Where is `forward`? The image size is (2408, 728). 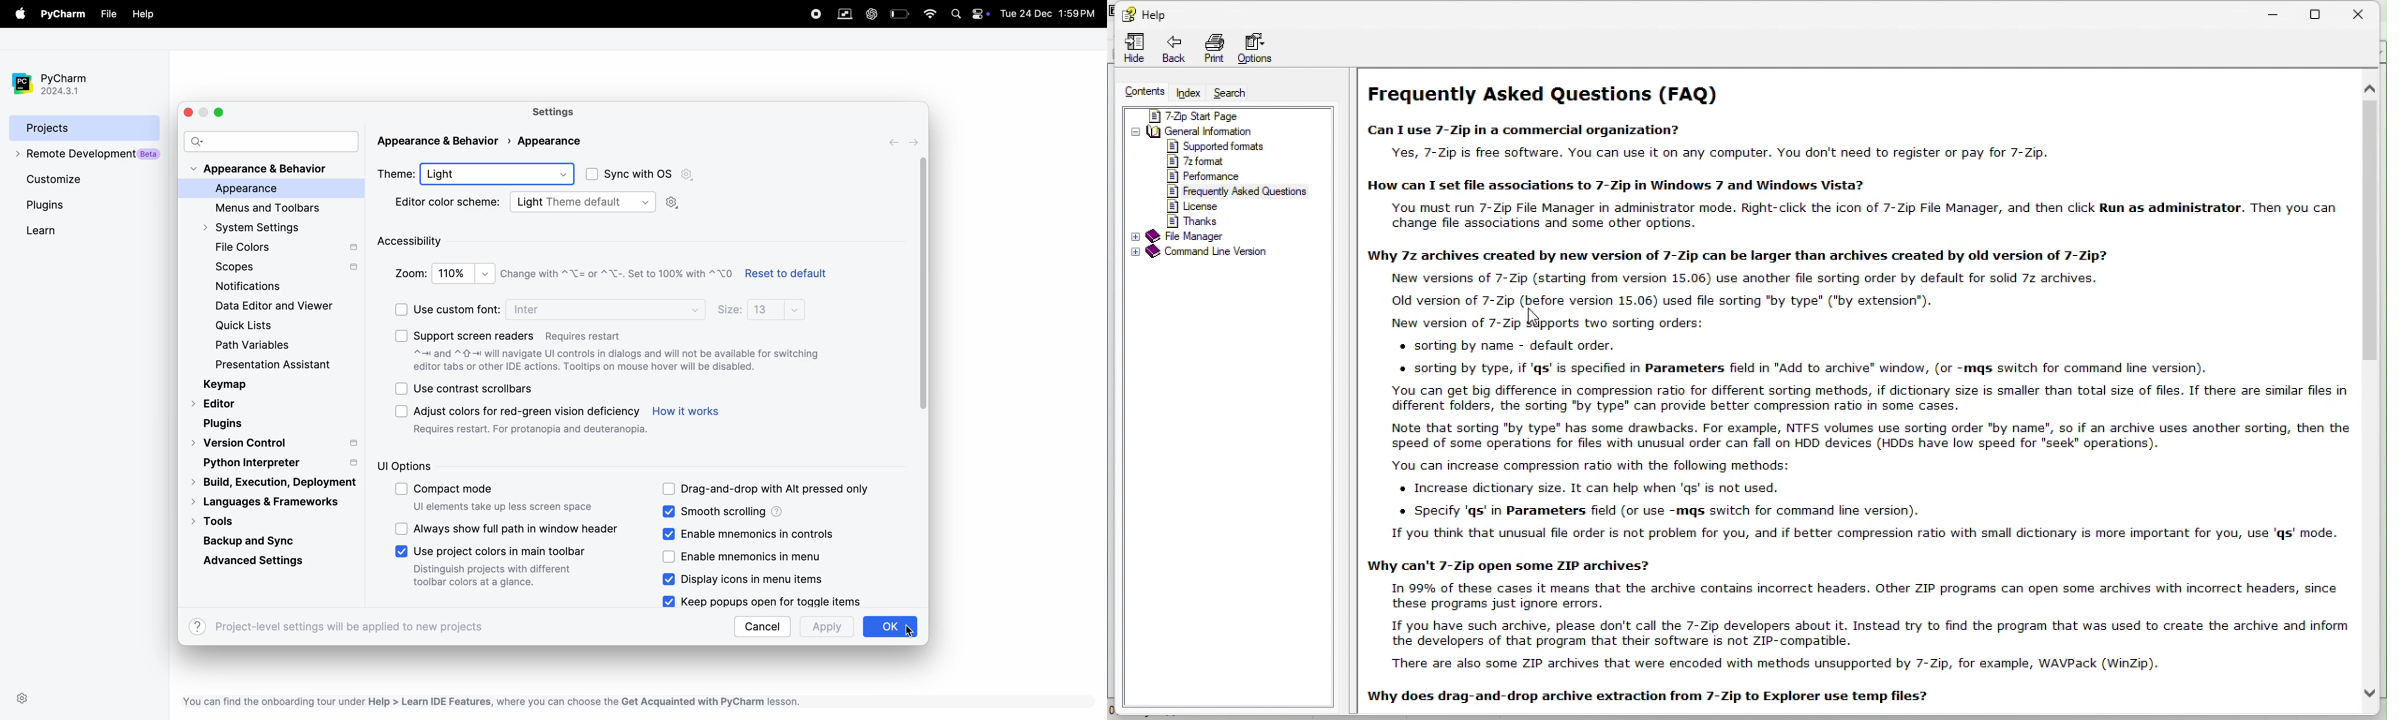 forward is located at coordinates (891, 142).